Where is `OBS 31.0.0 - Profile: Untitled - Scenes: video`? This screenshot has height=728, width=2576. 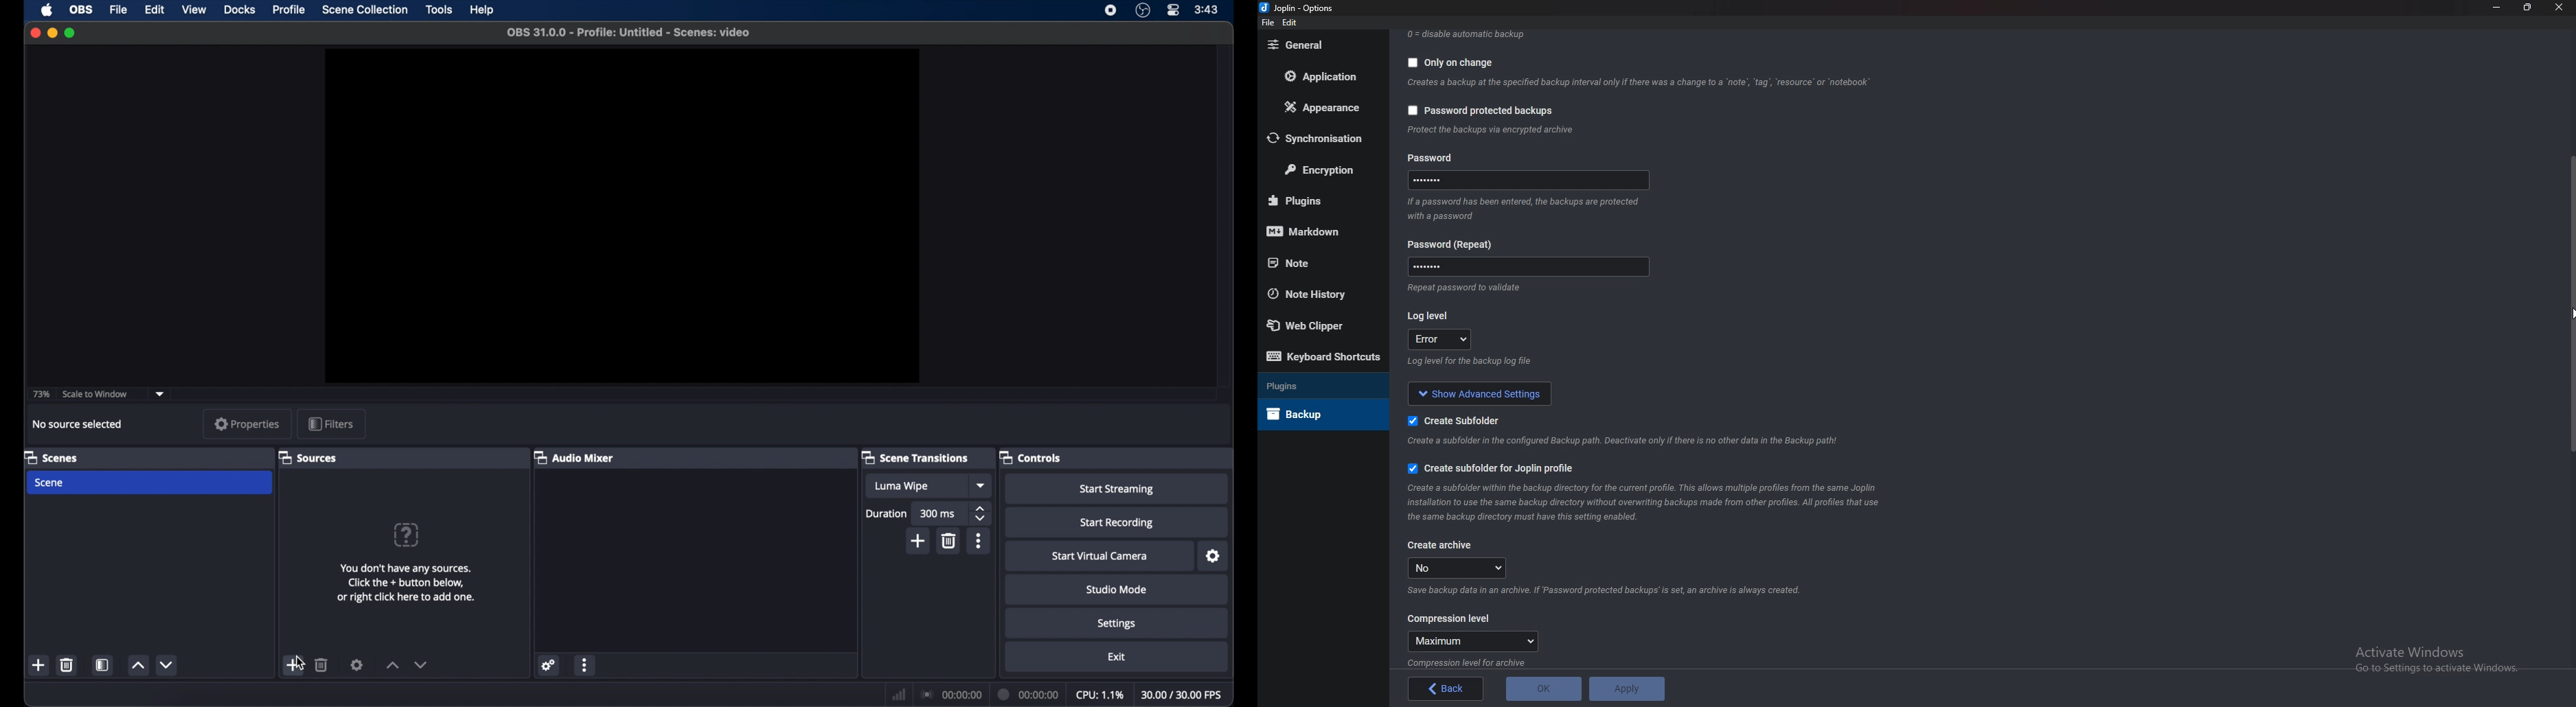 OBS 31.0.0 - Profile: Untitled - Scenes: video is located at coordinates (627, 33).